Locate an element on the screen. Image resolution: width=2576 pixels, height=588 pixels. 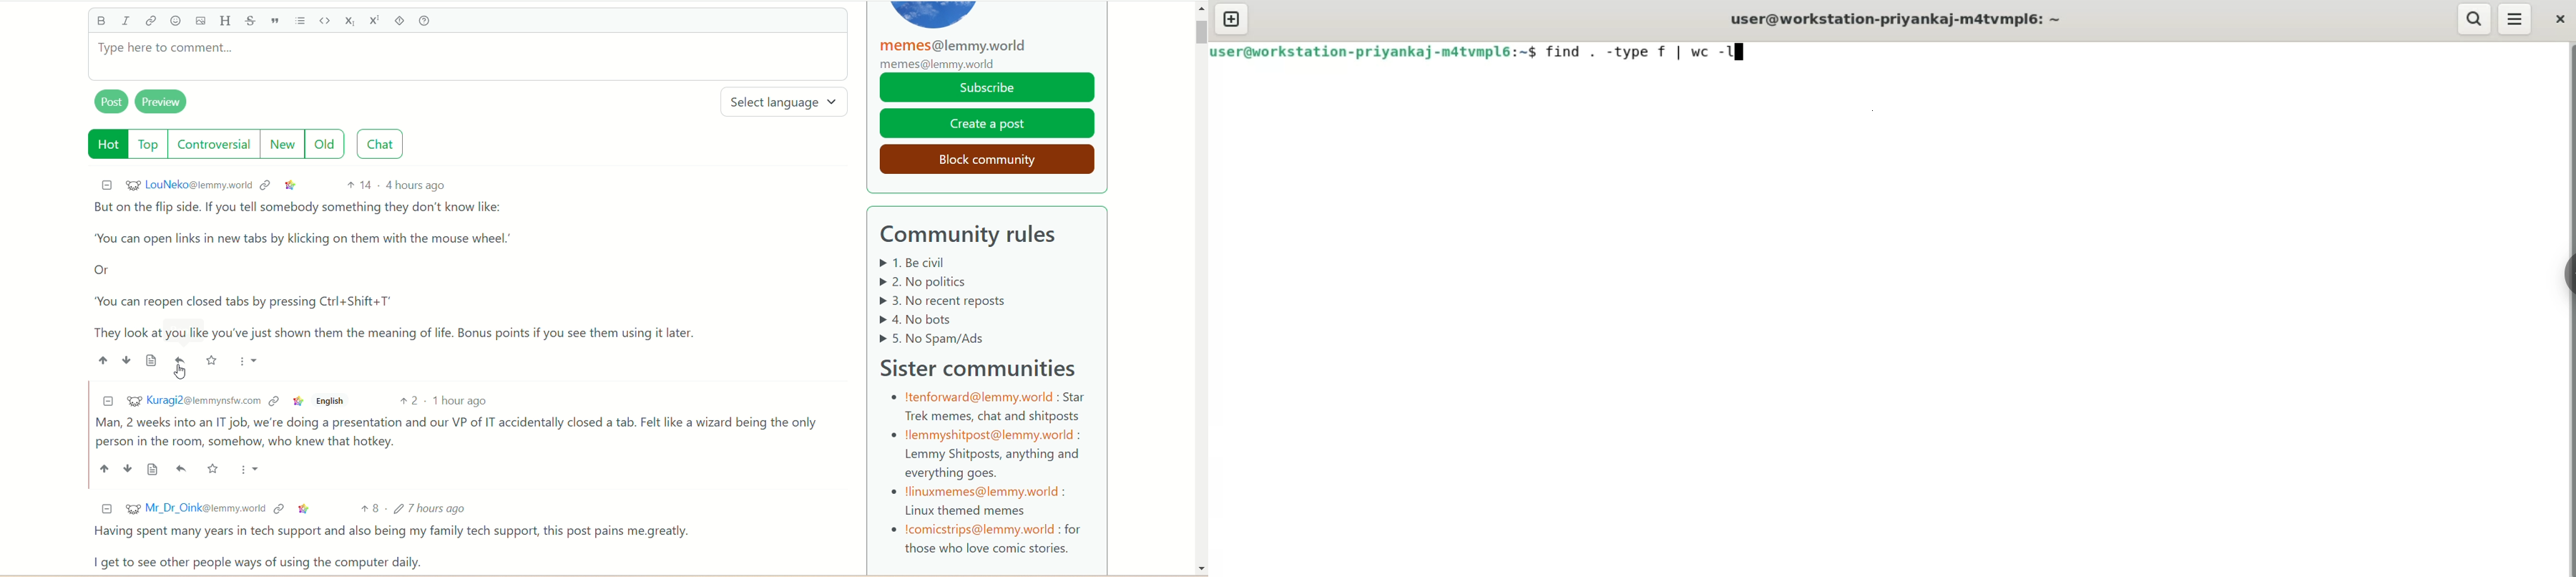
help is located at coordinates (432, 21).